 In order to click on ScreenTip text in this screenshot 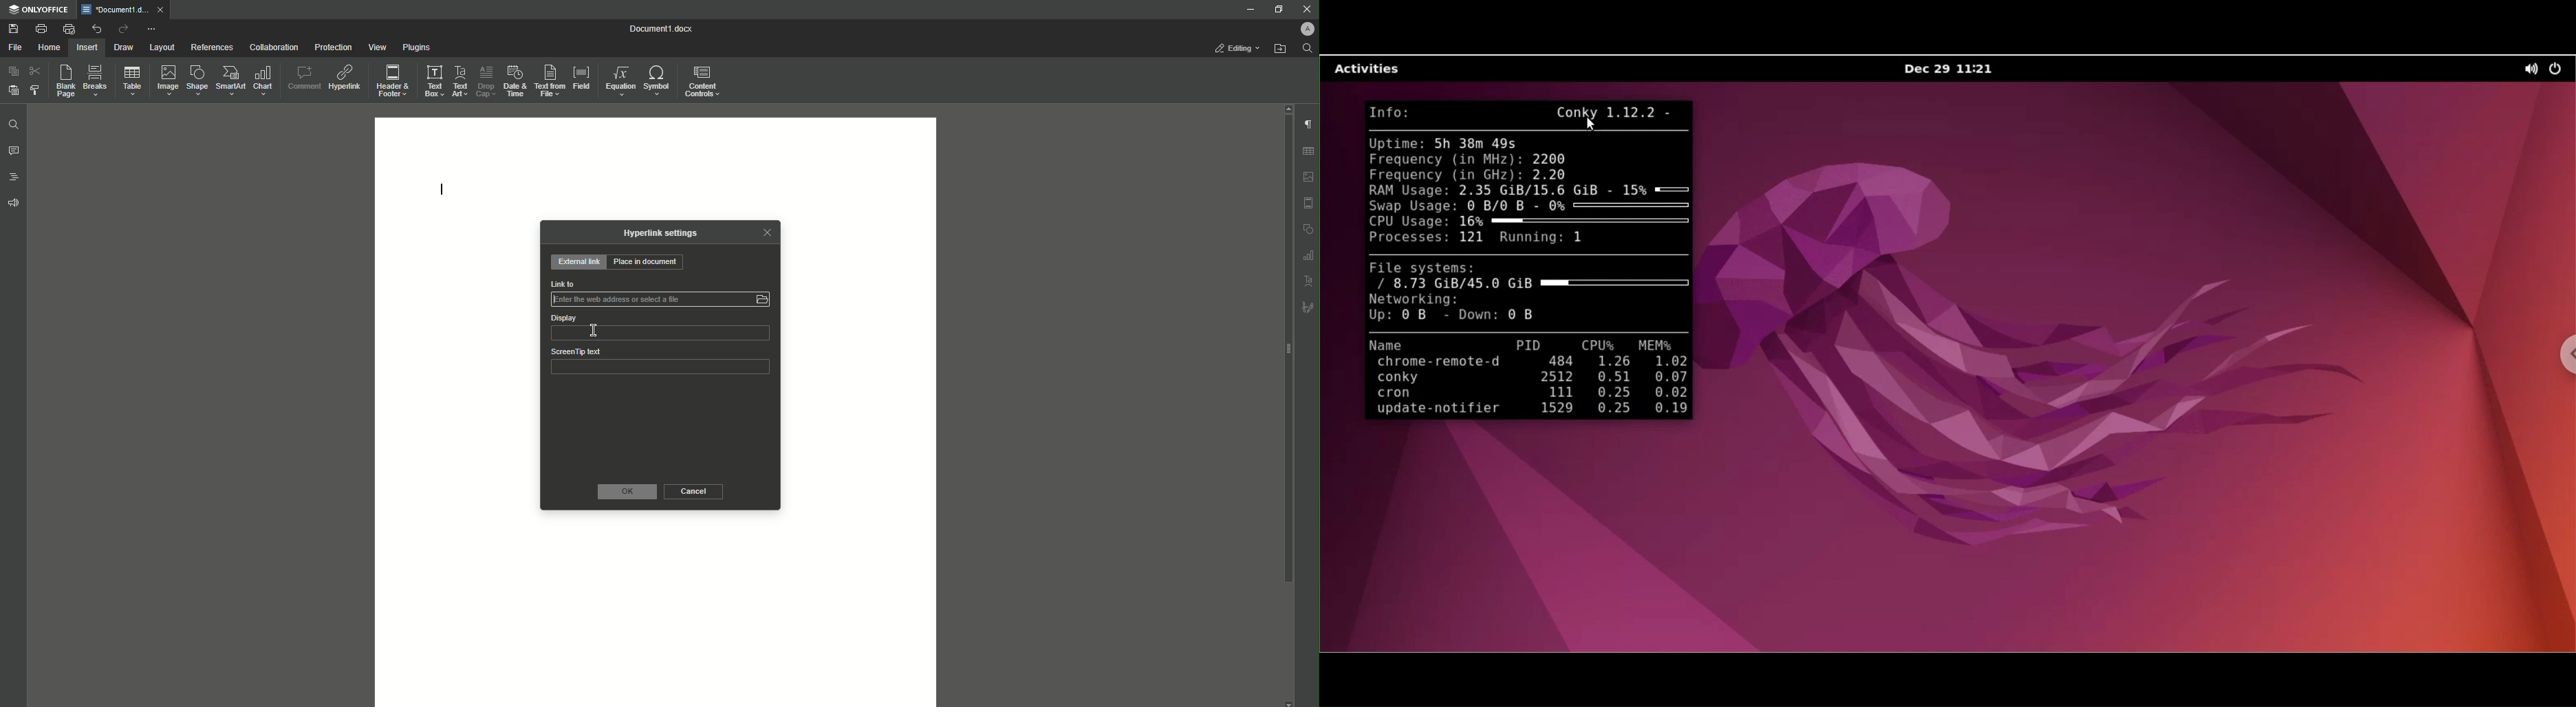, I will do `click(576, 351)`.